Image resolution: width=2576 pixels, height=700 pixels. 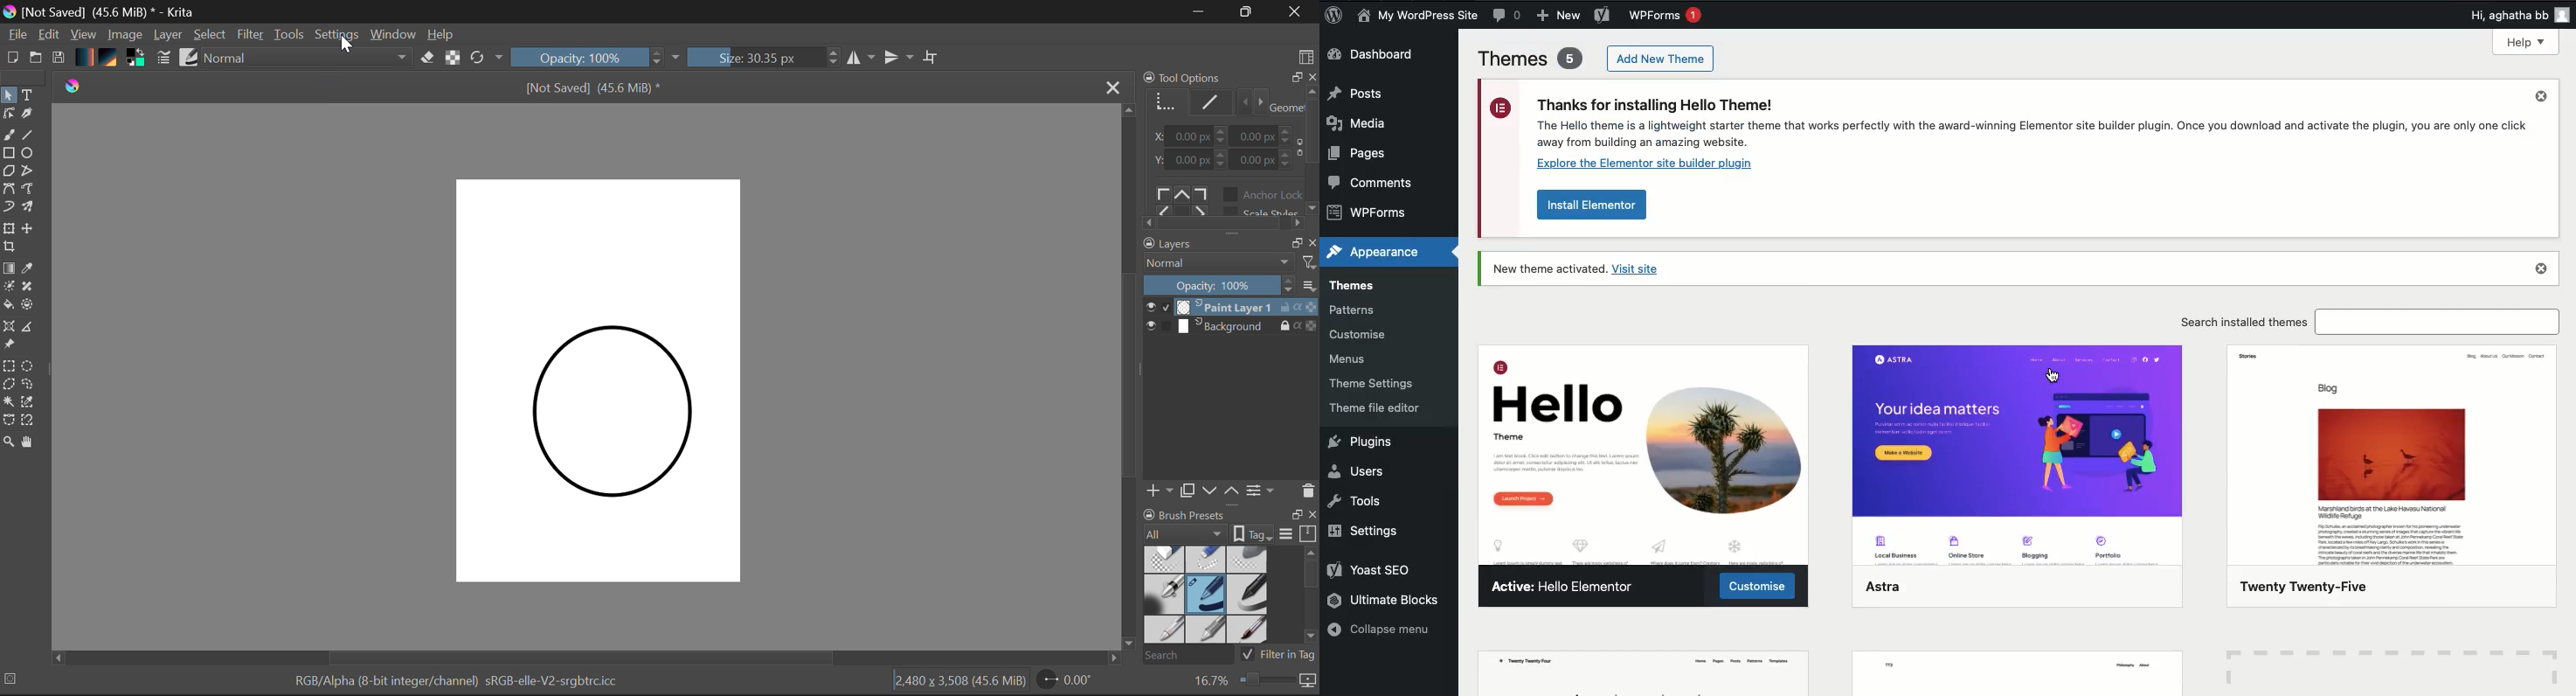 I want to click on Gradient, so click(x=85, y=56).